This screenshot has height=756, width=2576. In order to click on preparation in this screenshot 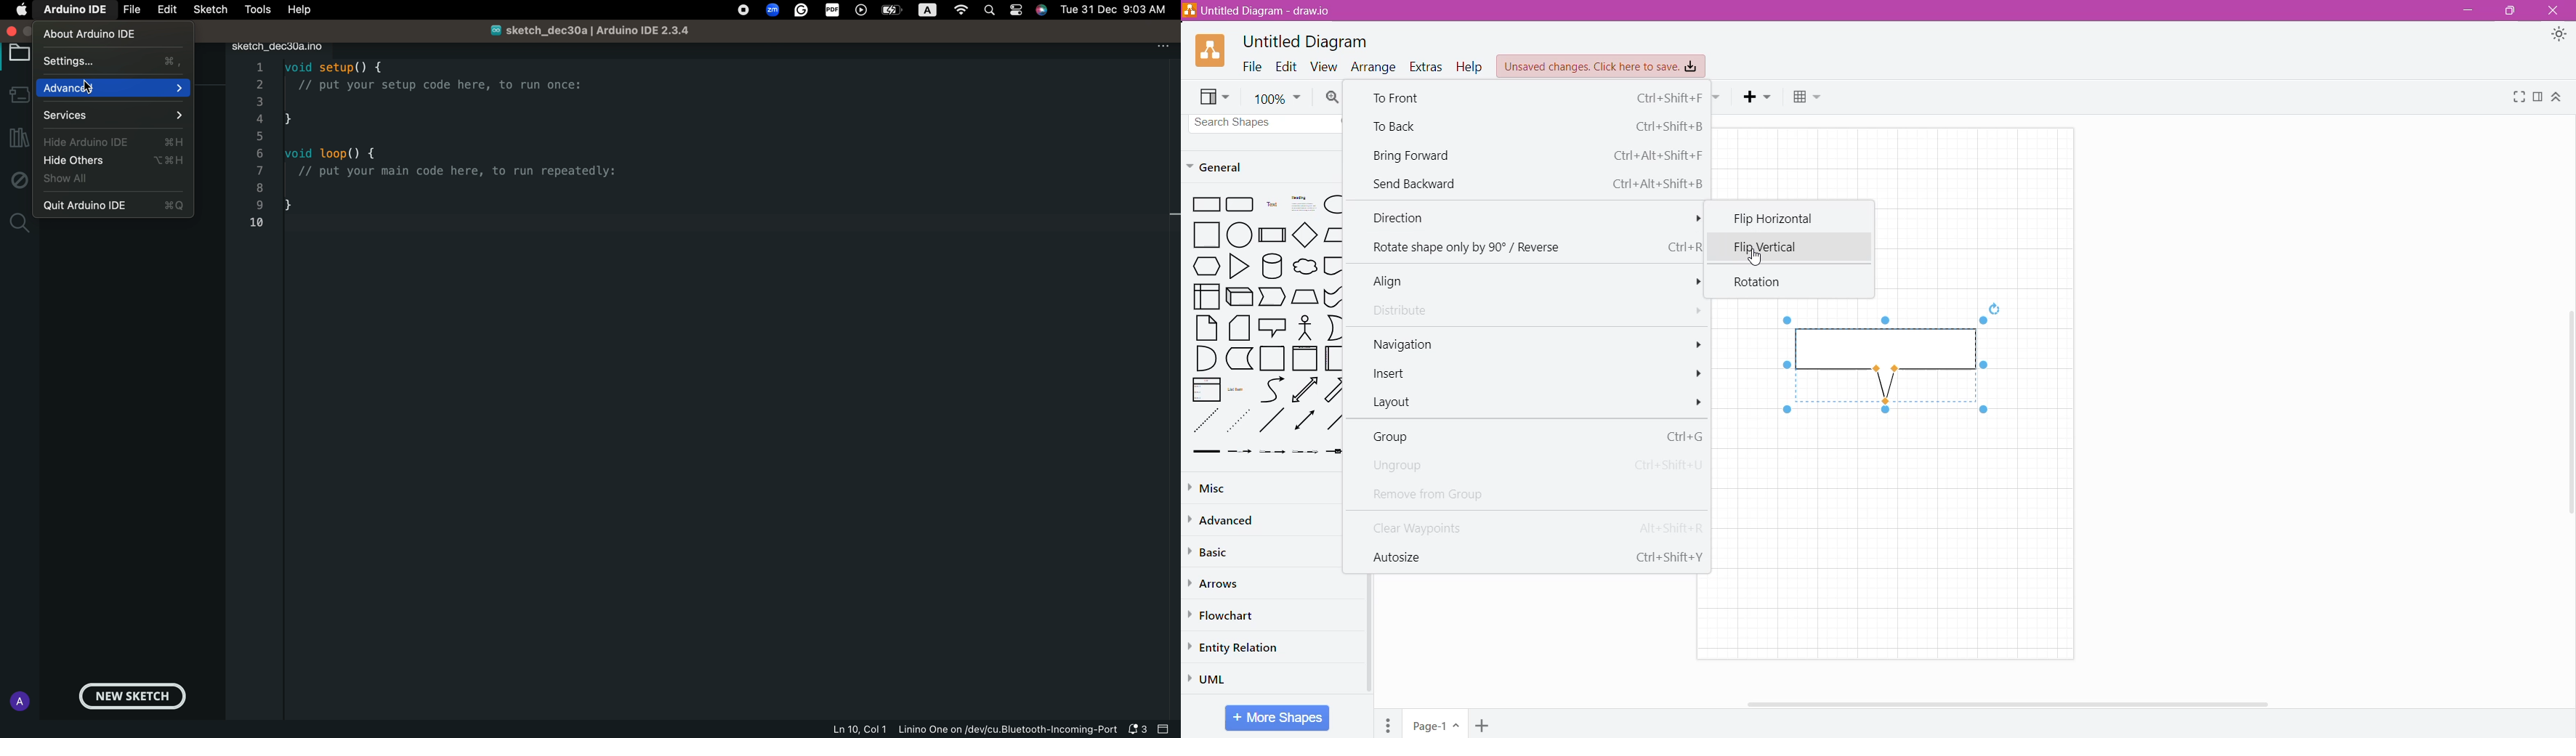, I will do `click(1203, 267)`.